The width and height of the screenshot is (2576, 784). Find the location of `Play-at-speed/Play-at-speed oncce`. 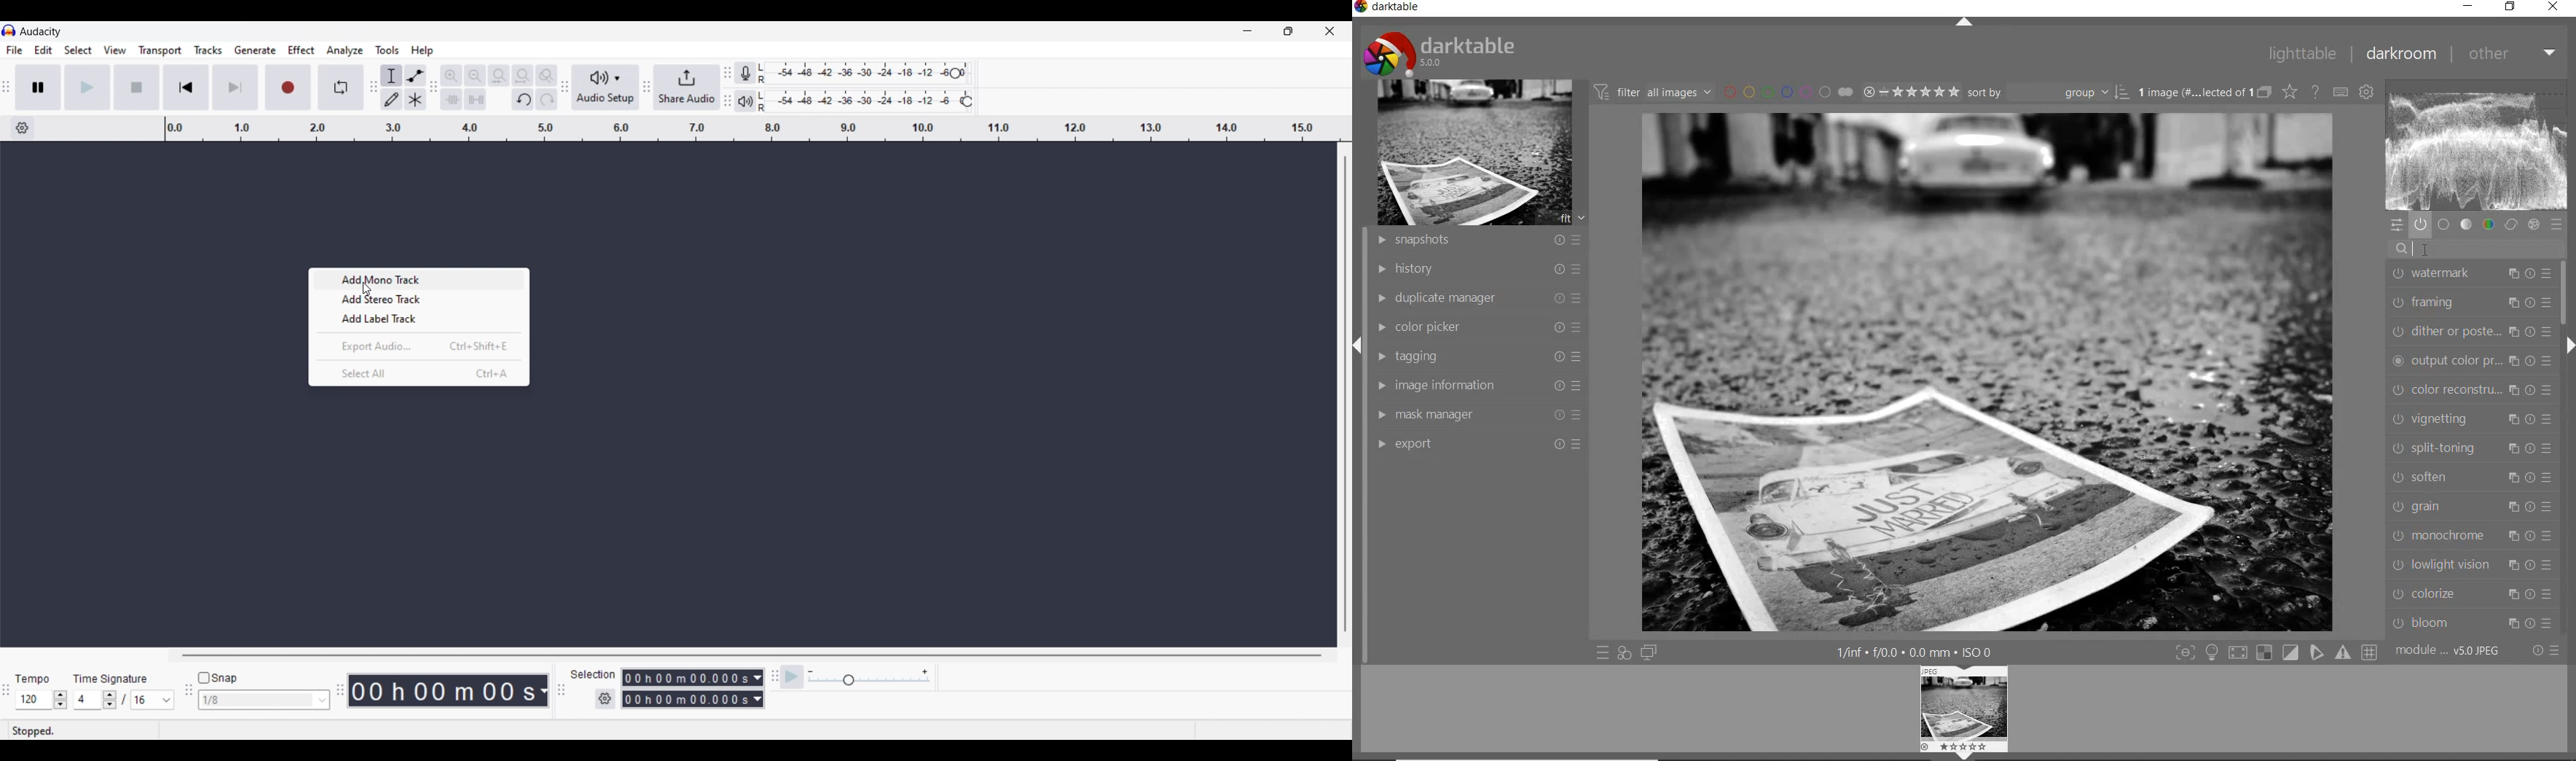

Play-at-speed/Play-at-speed oncce is located at coordinates (792, 677).